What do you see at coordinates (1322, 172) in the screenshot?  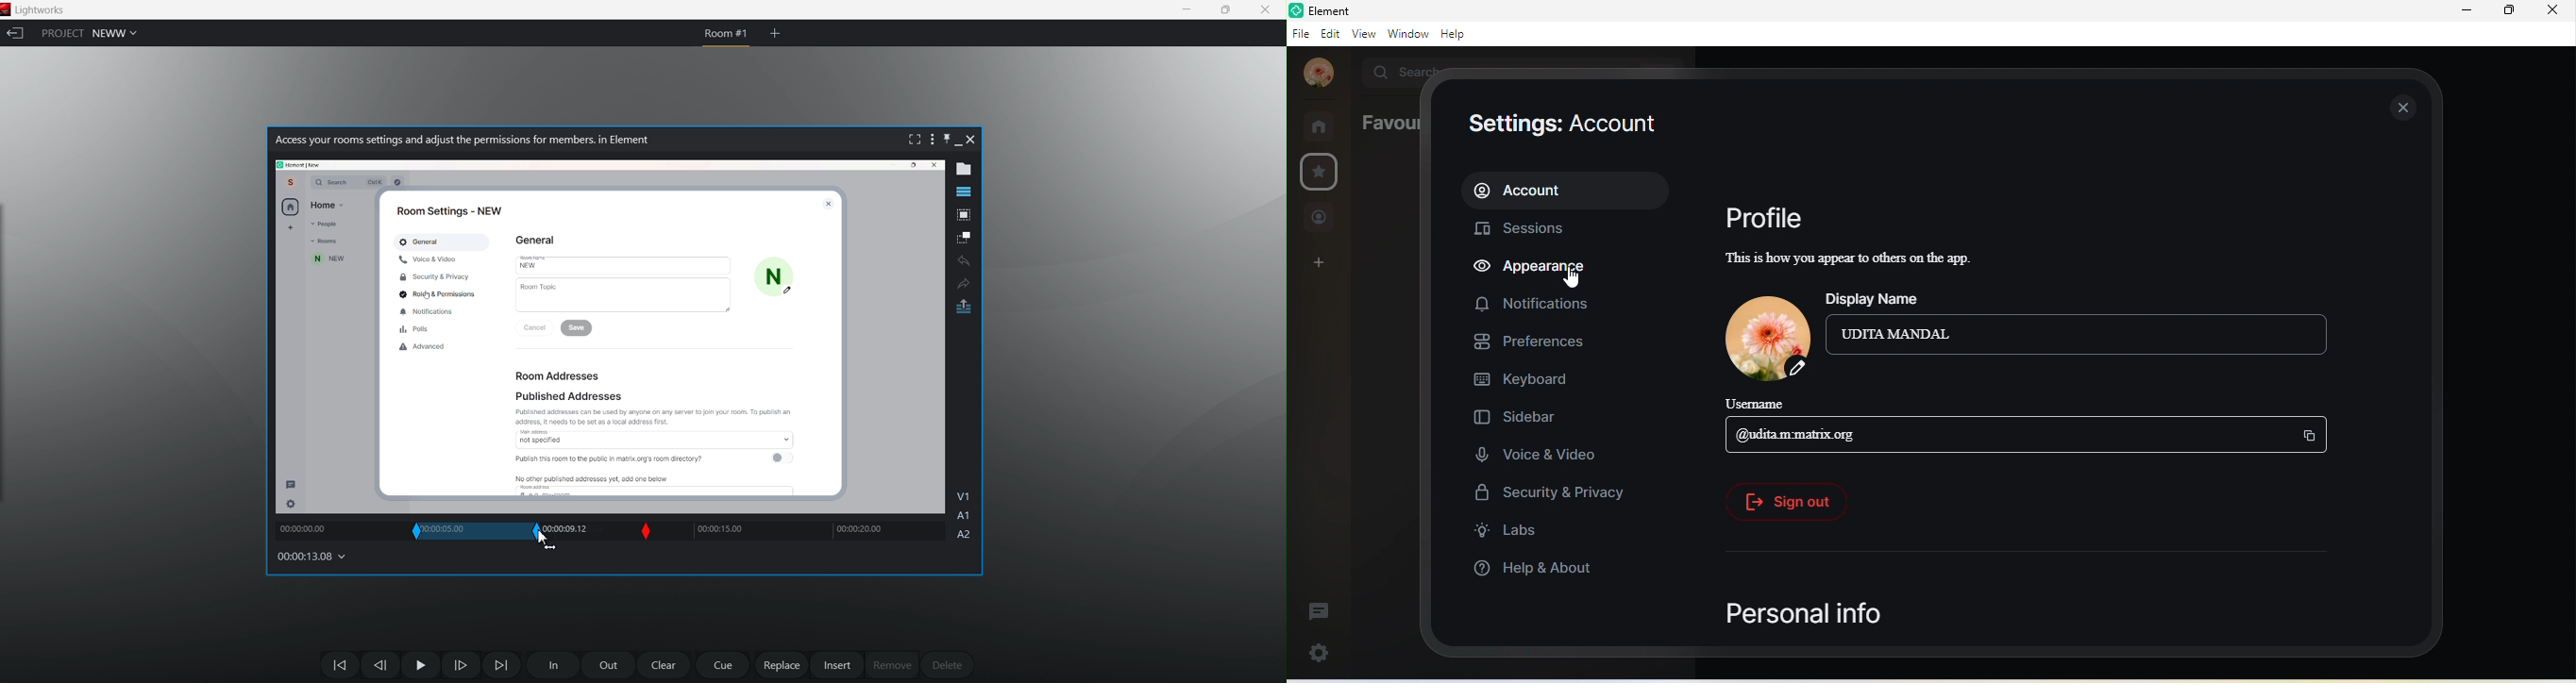 I see `favourites` at bounding box center [1322, 172].